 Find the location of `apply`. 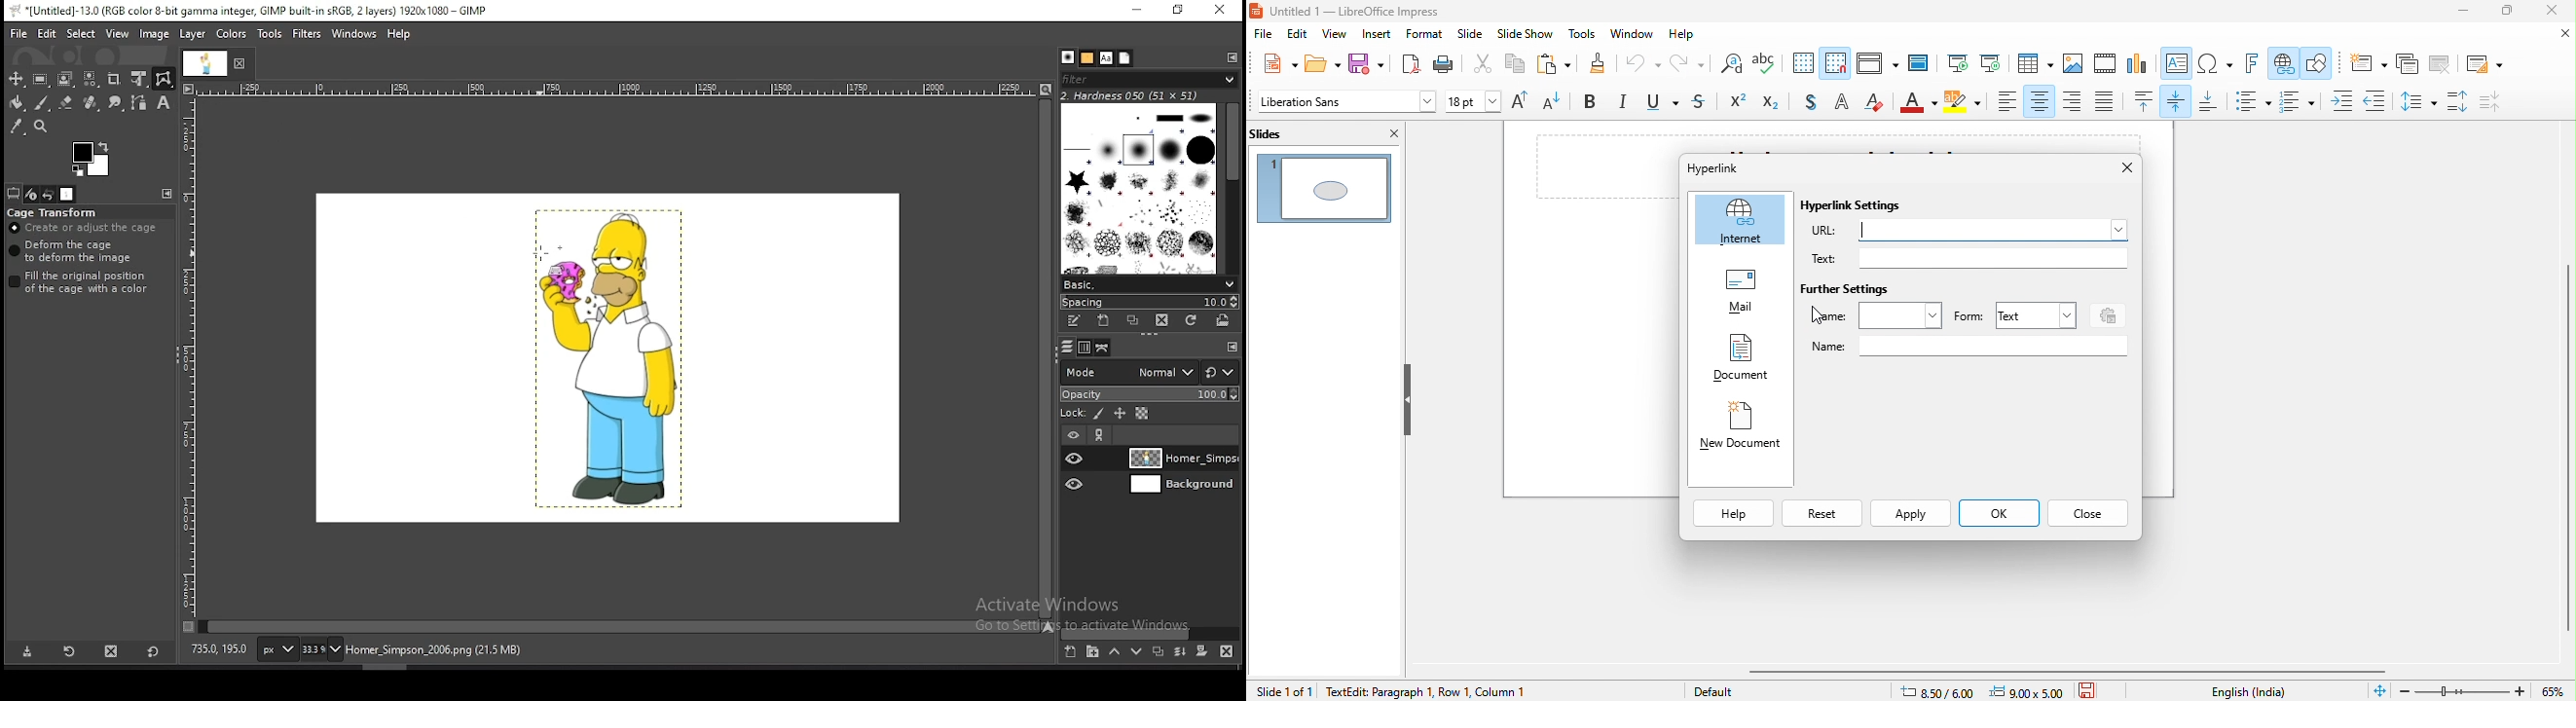

apply is located at coordinates (1911, 515).